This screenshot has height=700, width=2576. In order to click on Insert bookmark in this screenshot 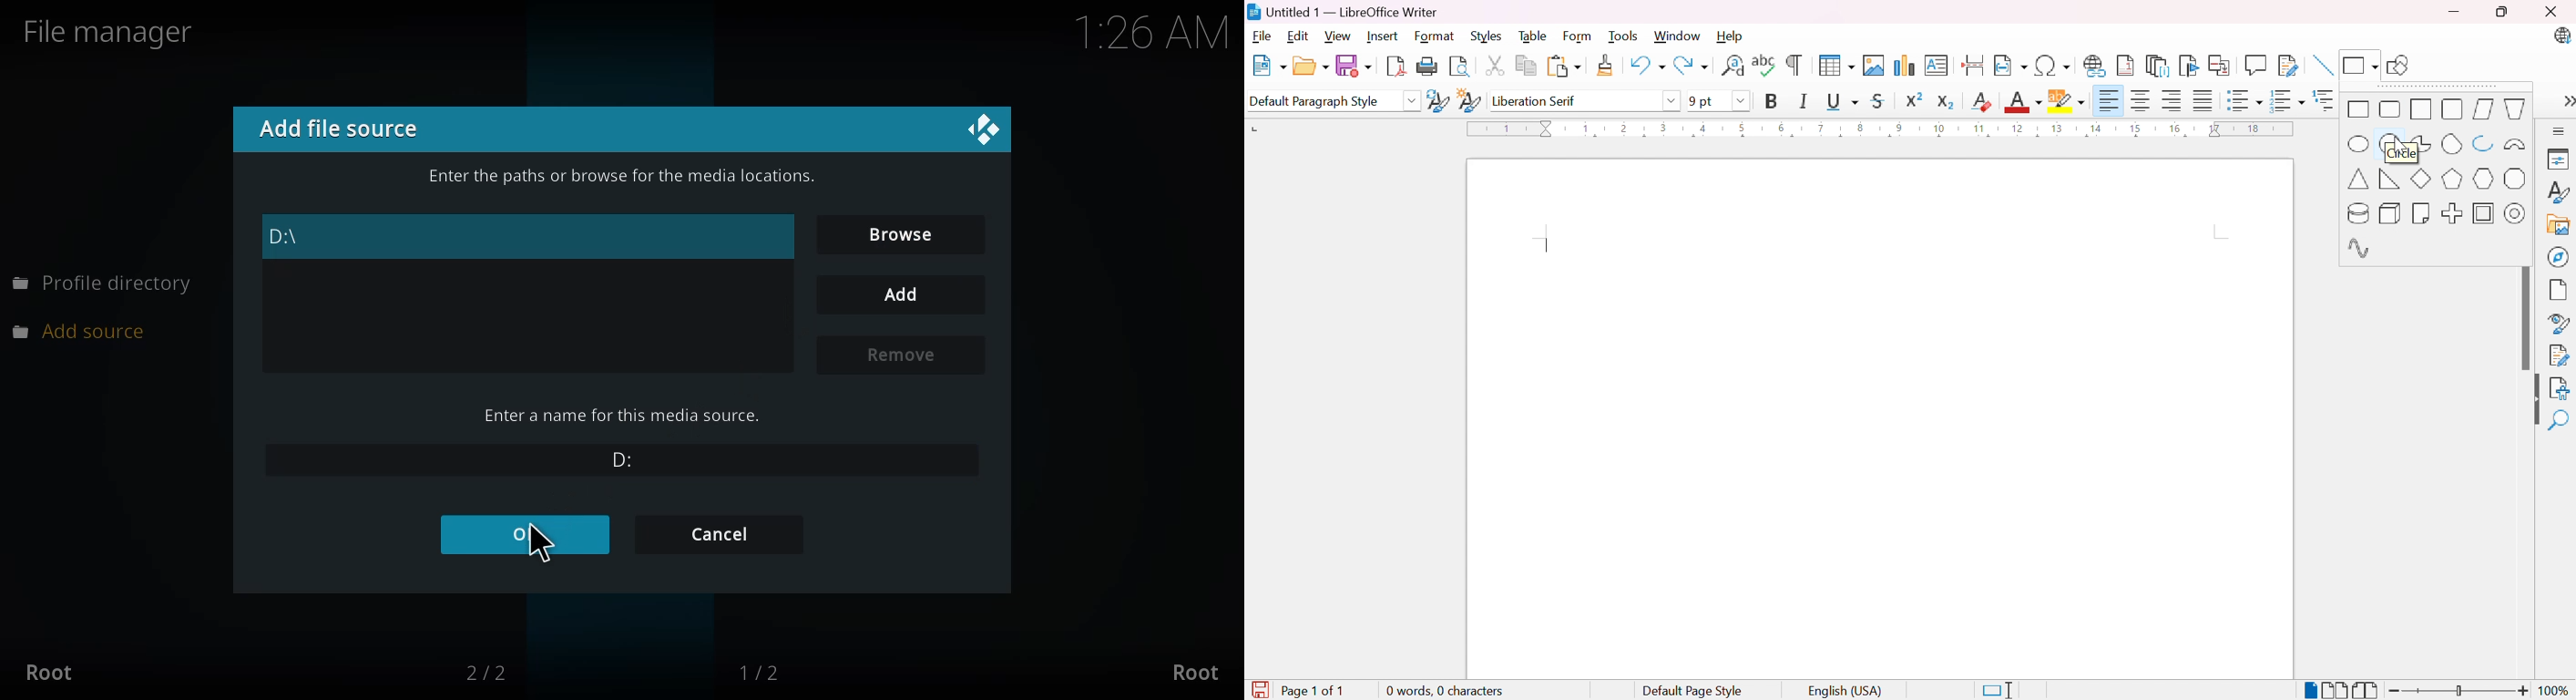, I will do `click(2190, 65)`.